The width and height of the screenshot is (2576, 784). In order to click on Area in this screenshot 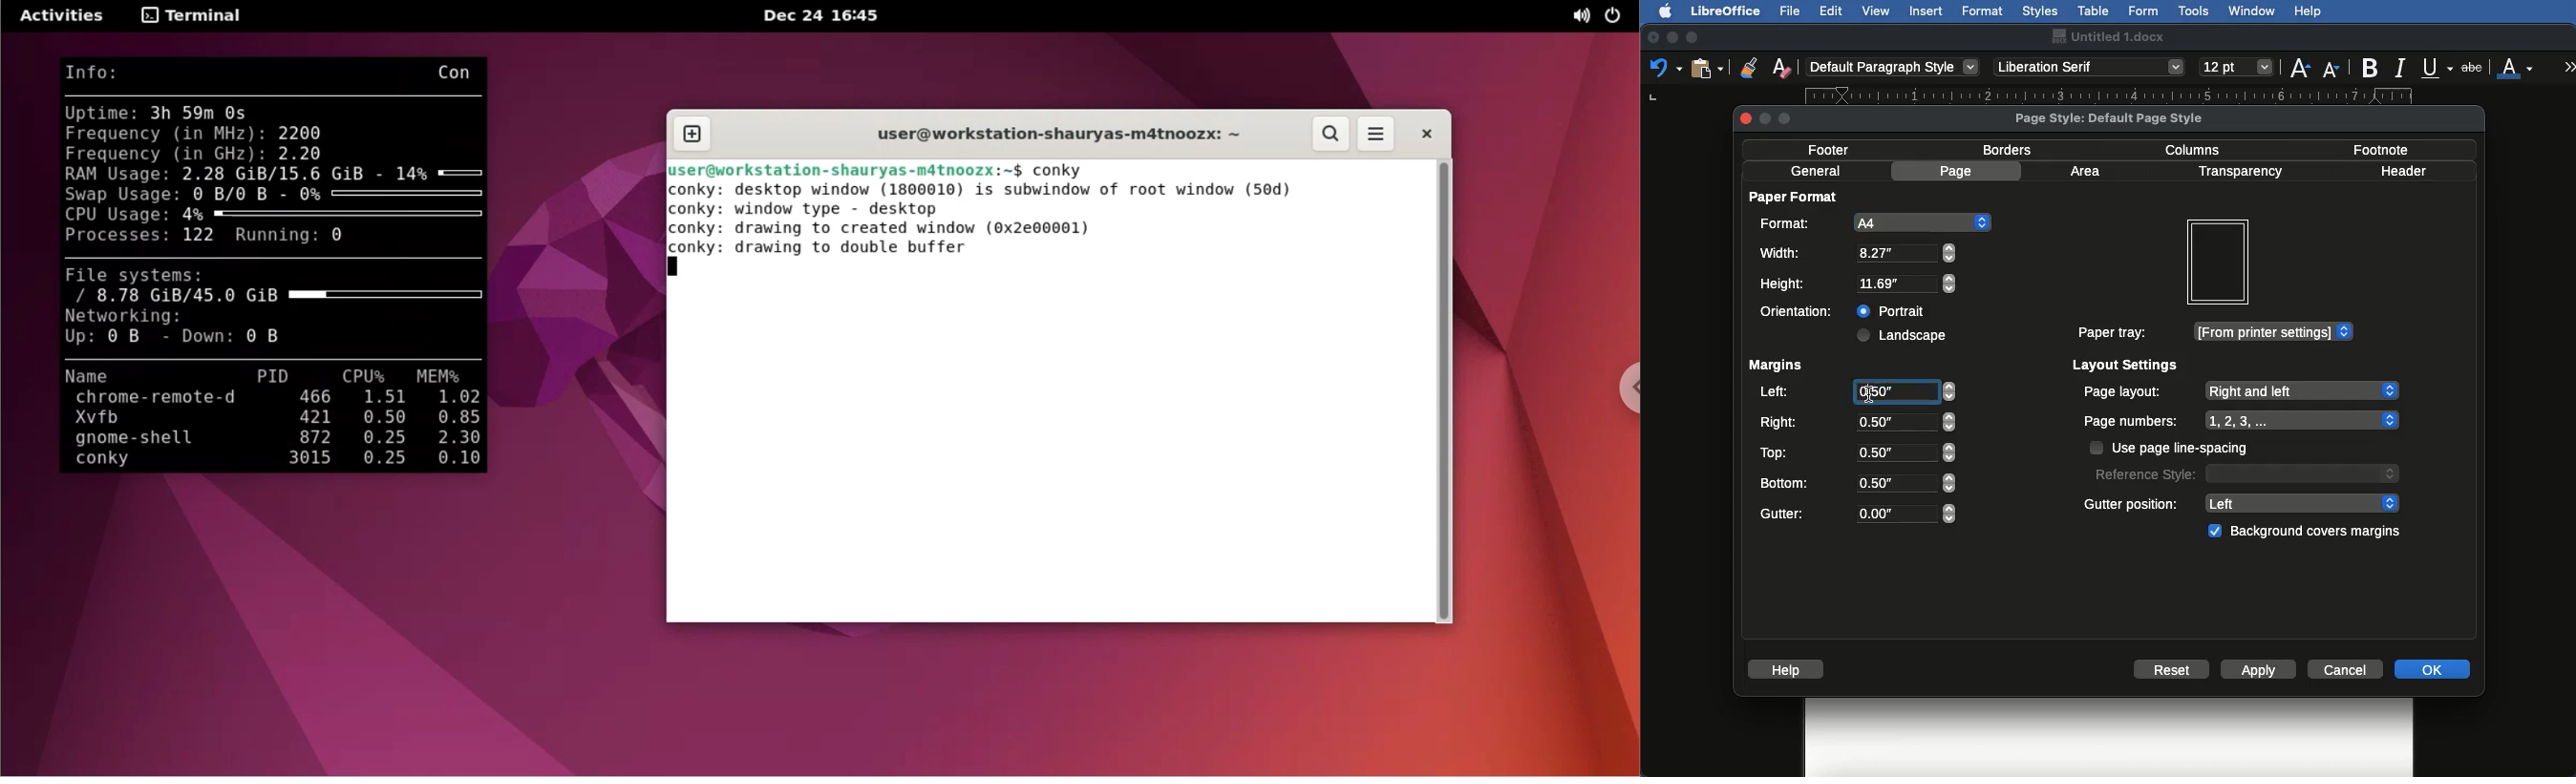, I will do `click(2088, 171)`.